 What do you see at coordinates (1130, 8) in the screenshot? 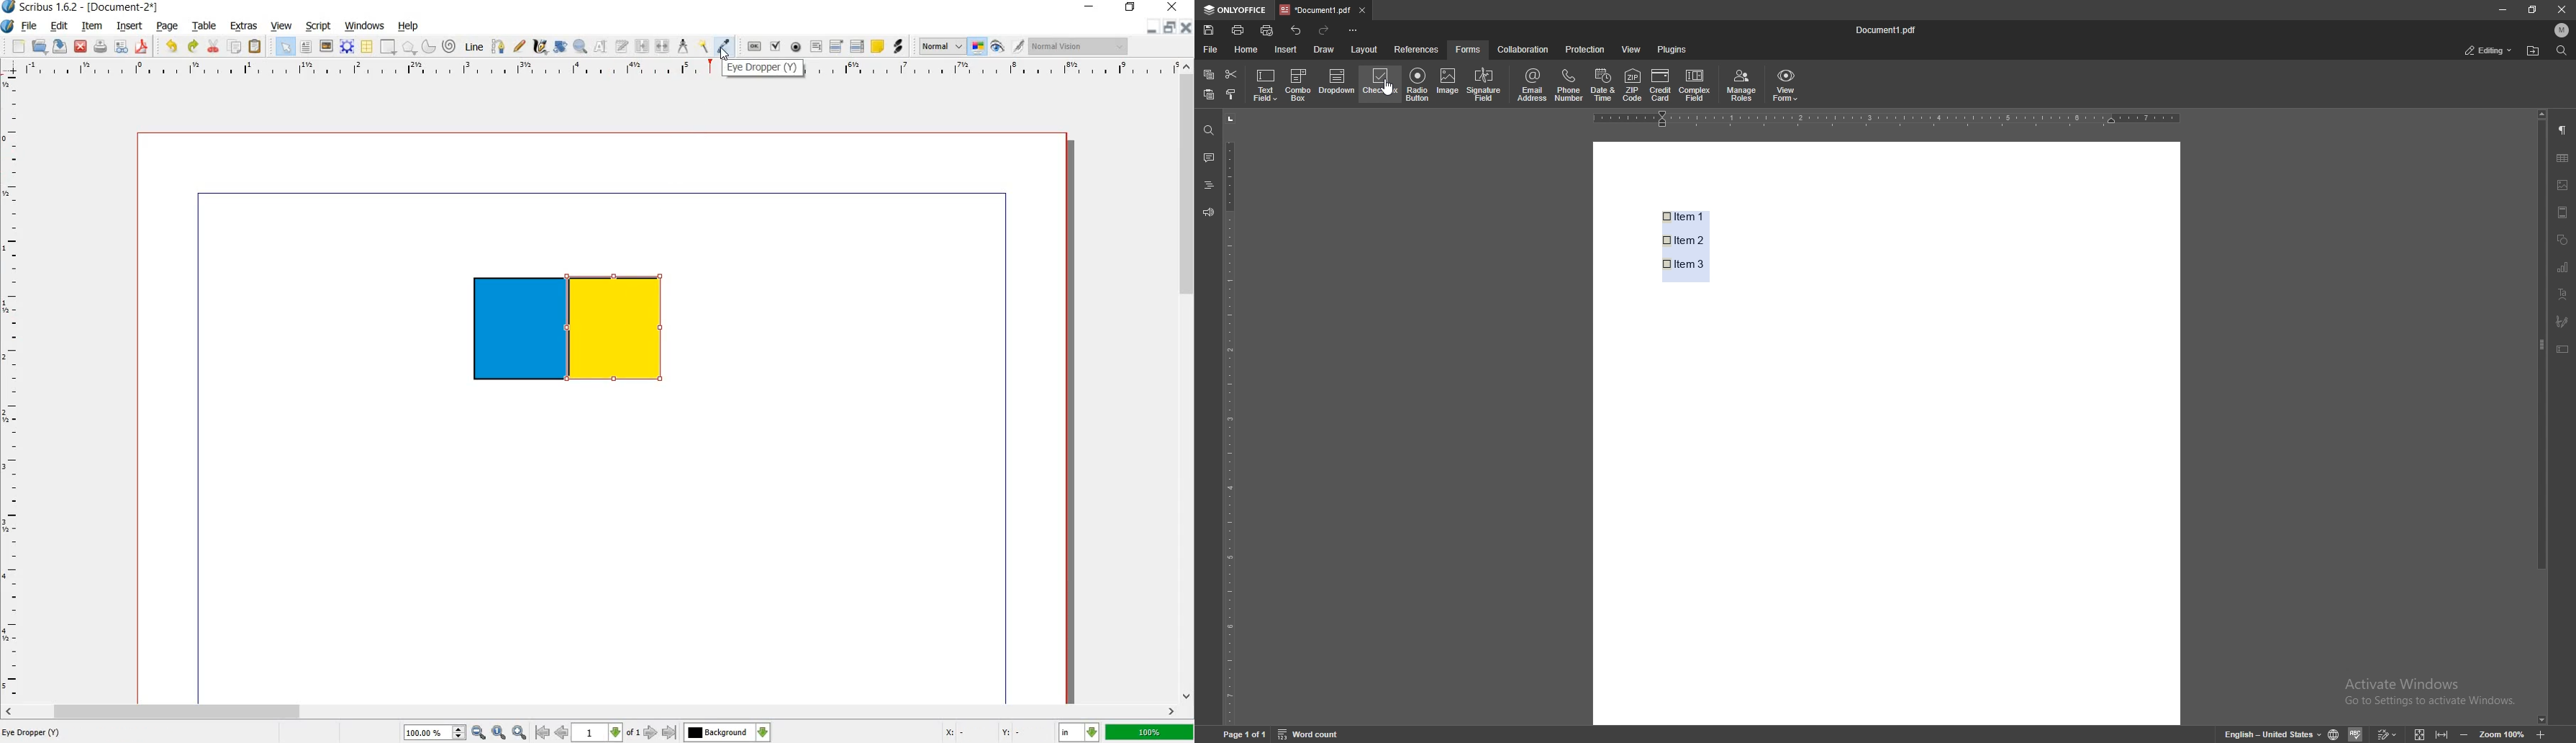
I see `restore` at bounding box center [1130, 8].